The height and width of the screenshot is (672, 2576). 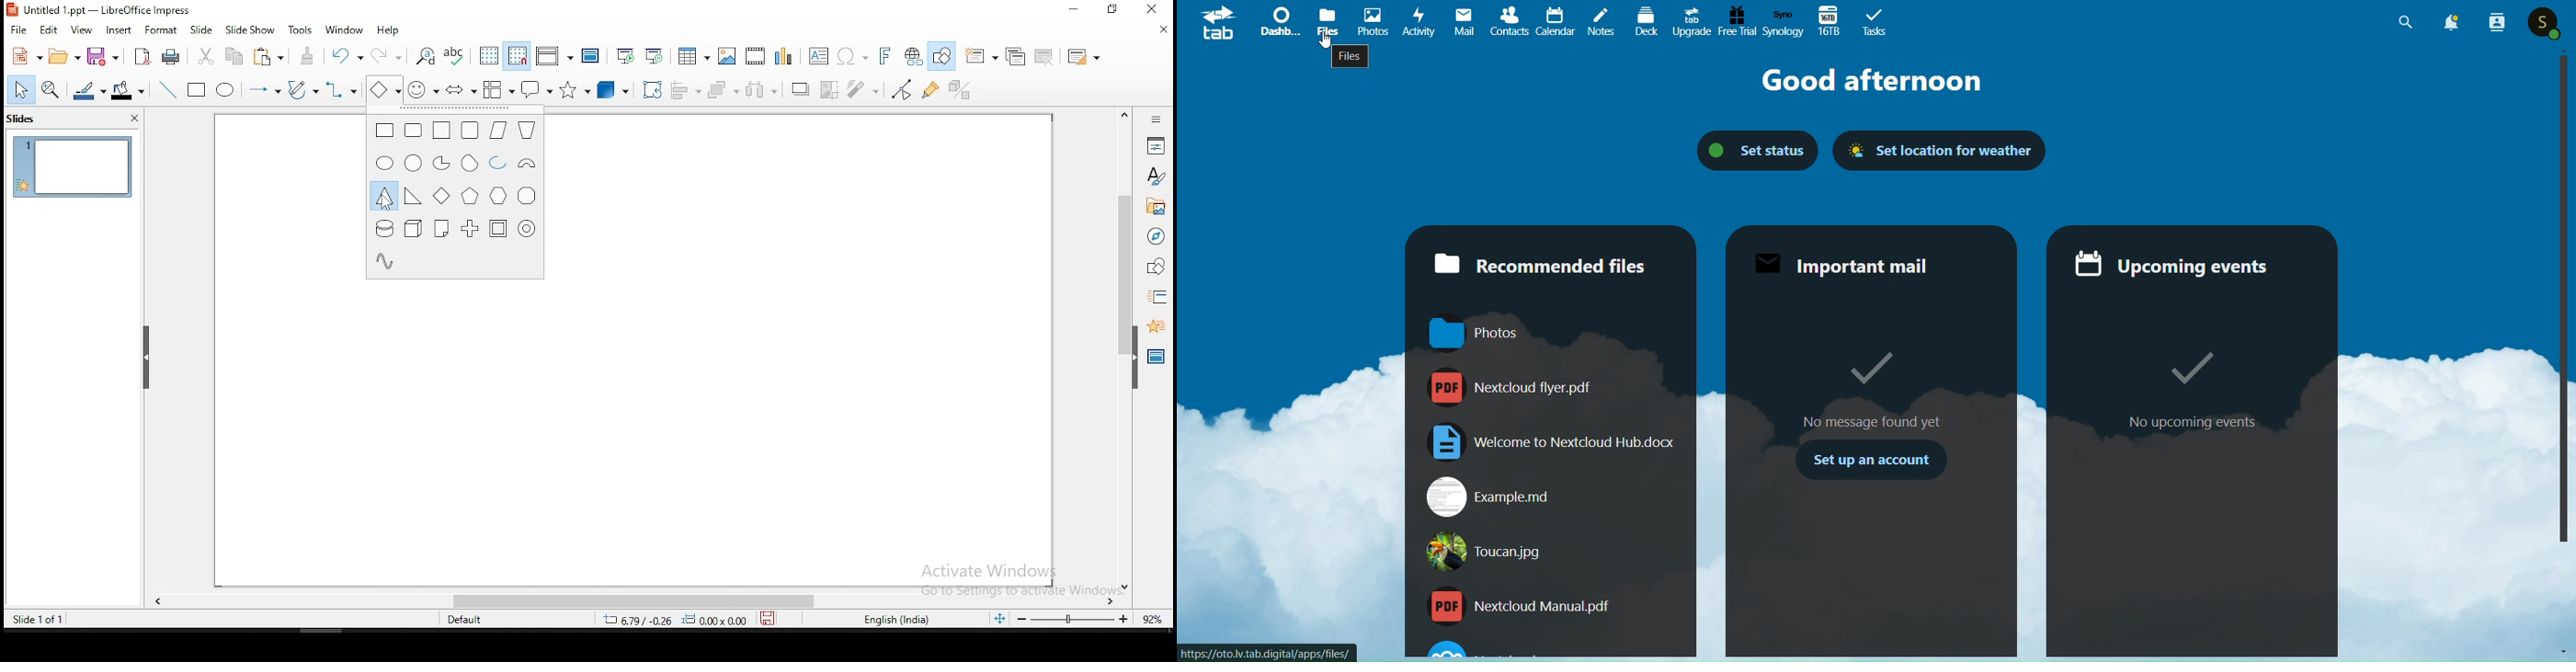 What do you see at coordinates (1464, 23) in the screenshot?
I see `mail` at bounding box center [1464, 23].